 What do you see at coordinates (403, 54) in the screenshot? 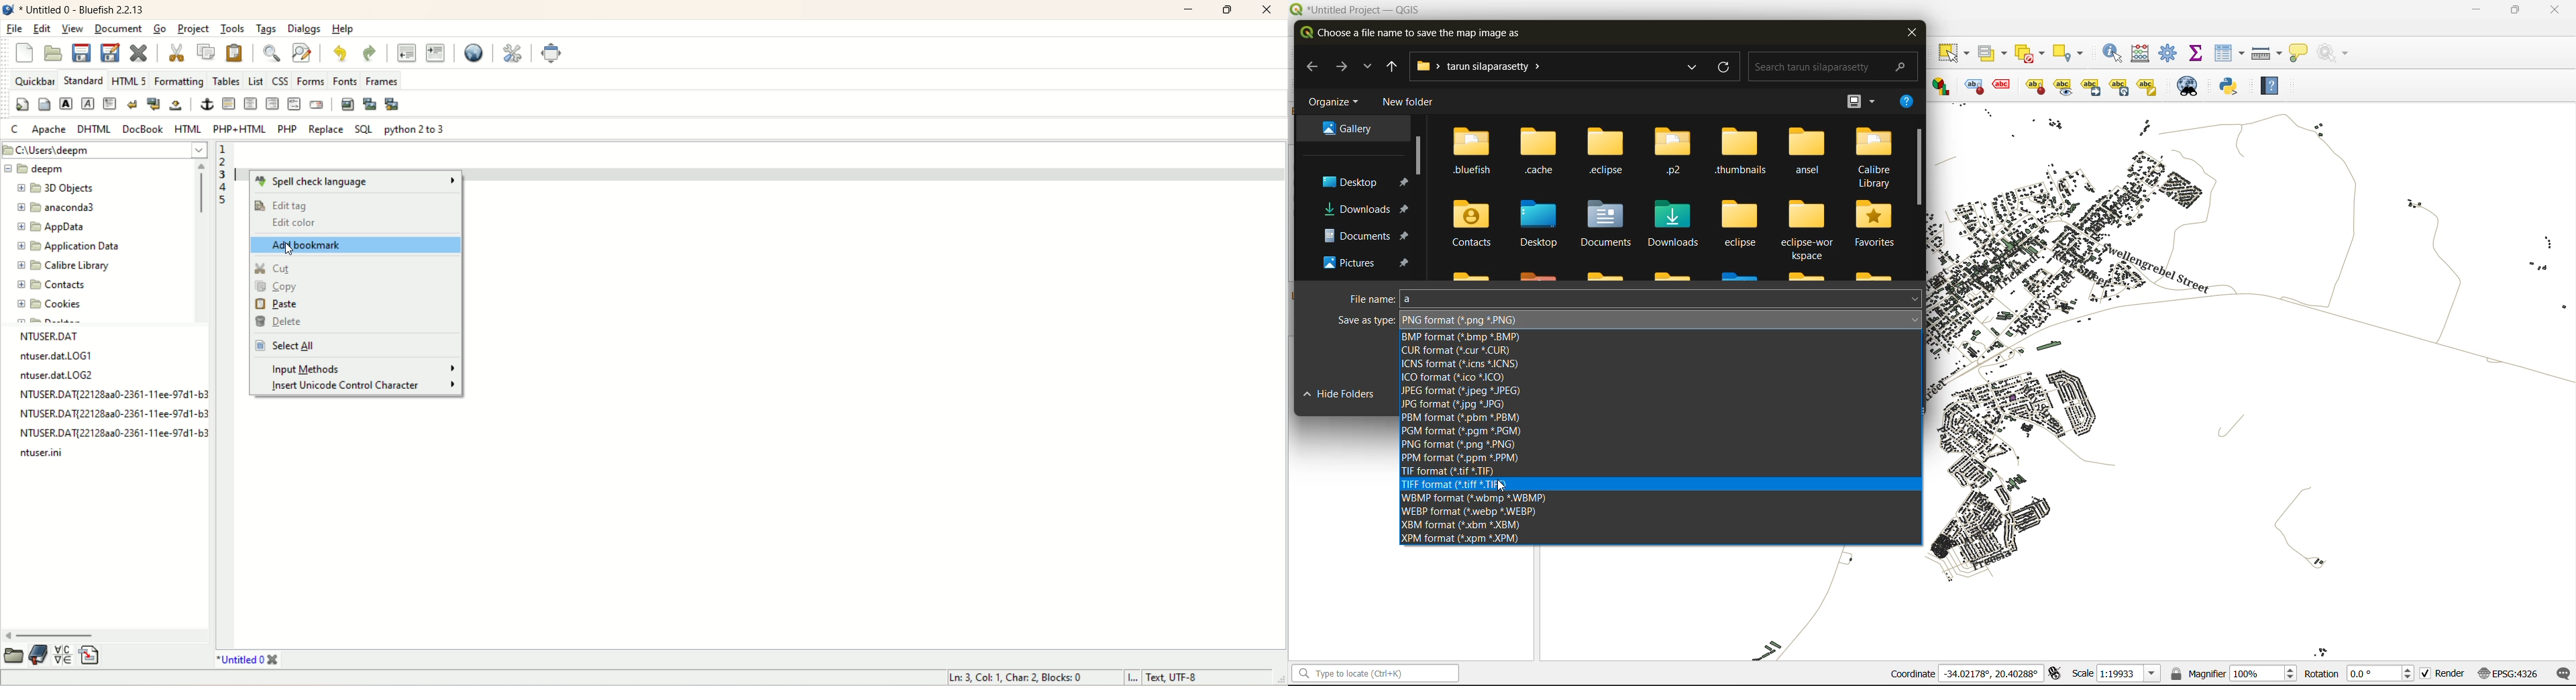
I see `unindent` at bounding box center [403, 54].